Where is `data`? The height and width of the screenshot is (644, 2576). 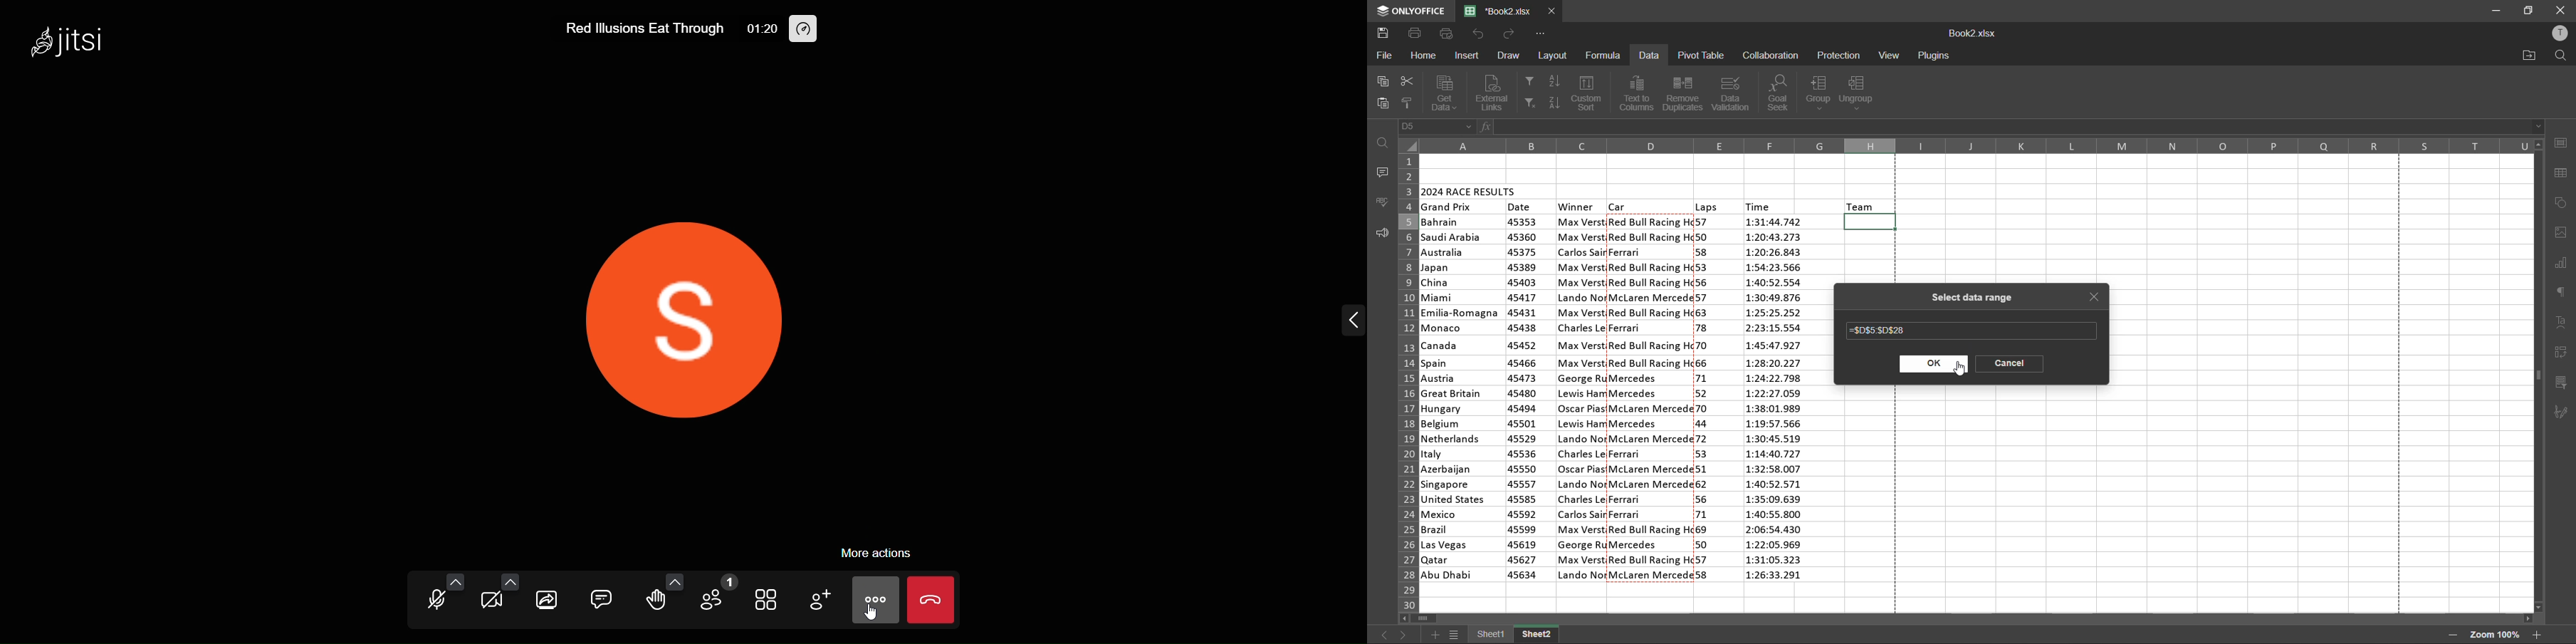
data is located at coordinates (1649, 57).